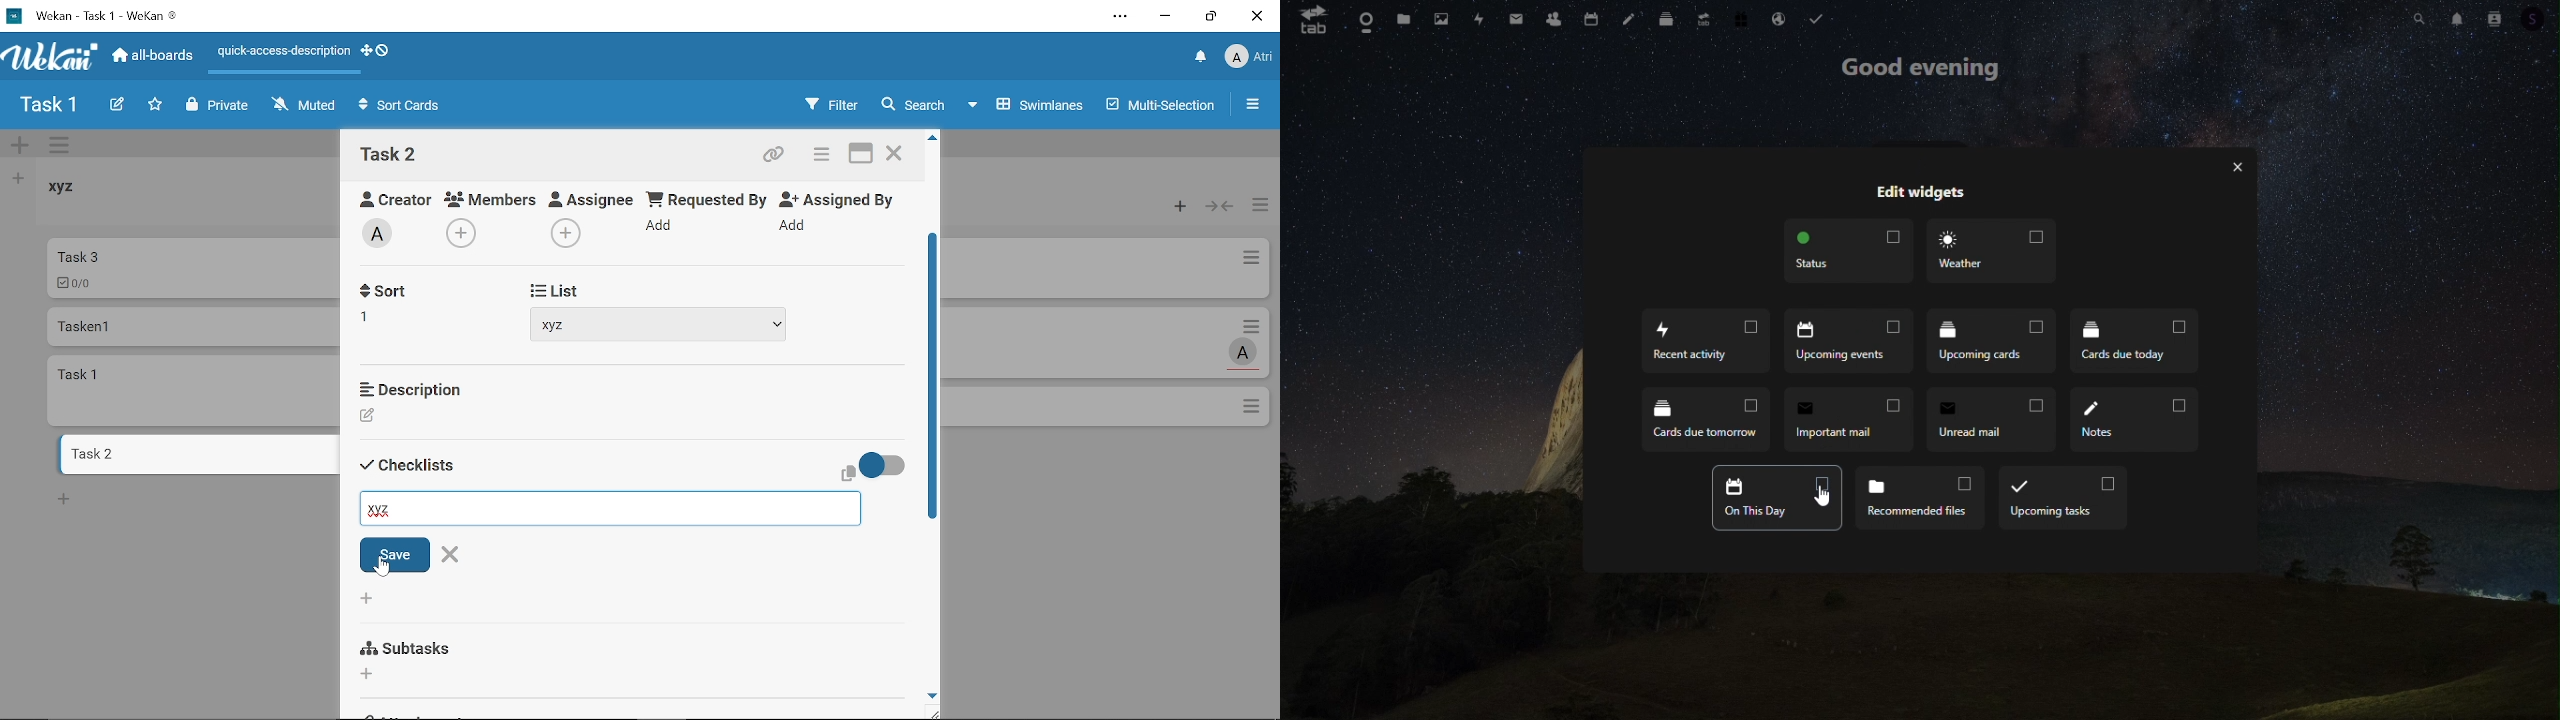 The height and width of the screenshot is (728, 2576). I want to click on Add checklist name, so click(608, 508).